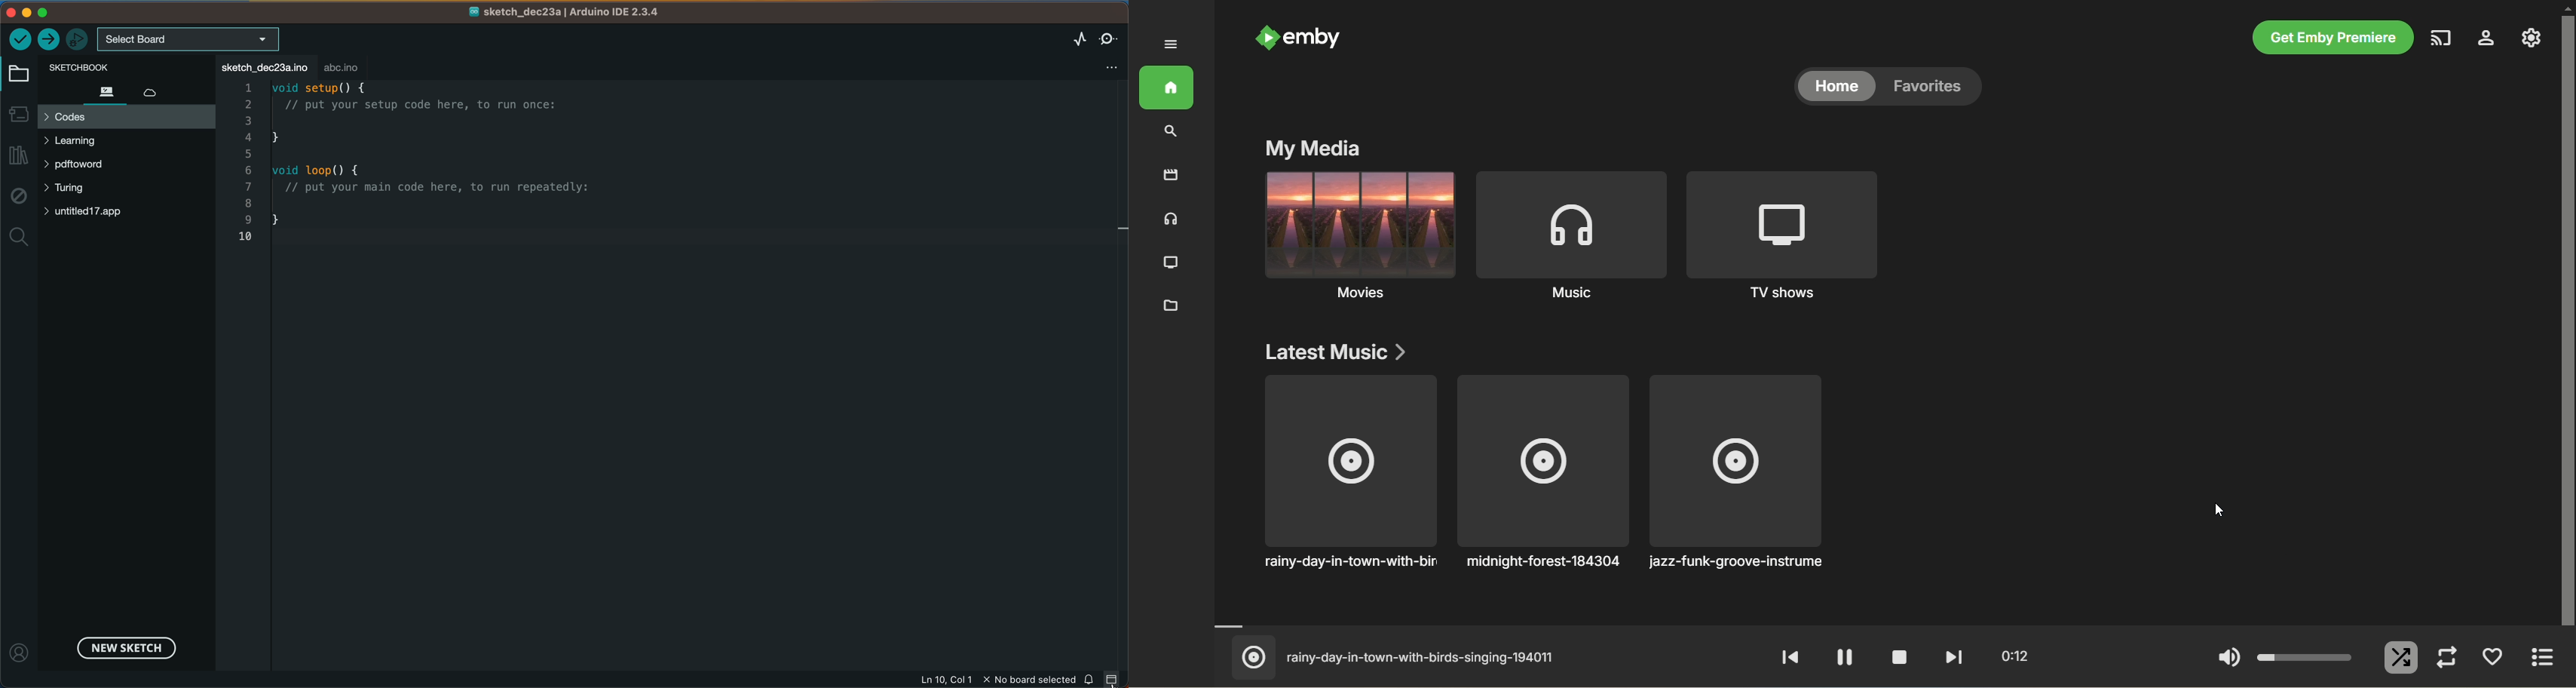  I want to click on home, so click(1833, 88).